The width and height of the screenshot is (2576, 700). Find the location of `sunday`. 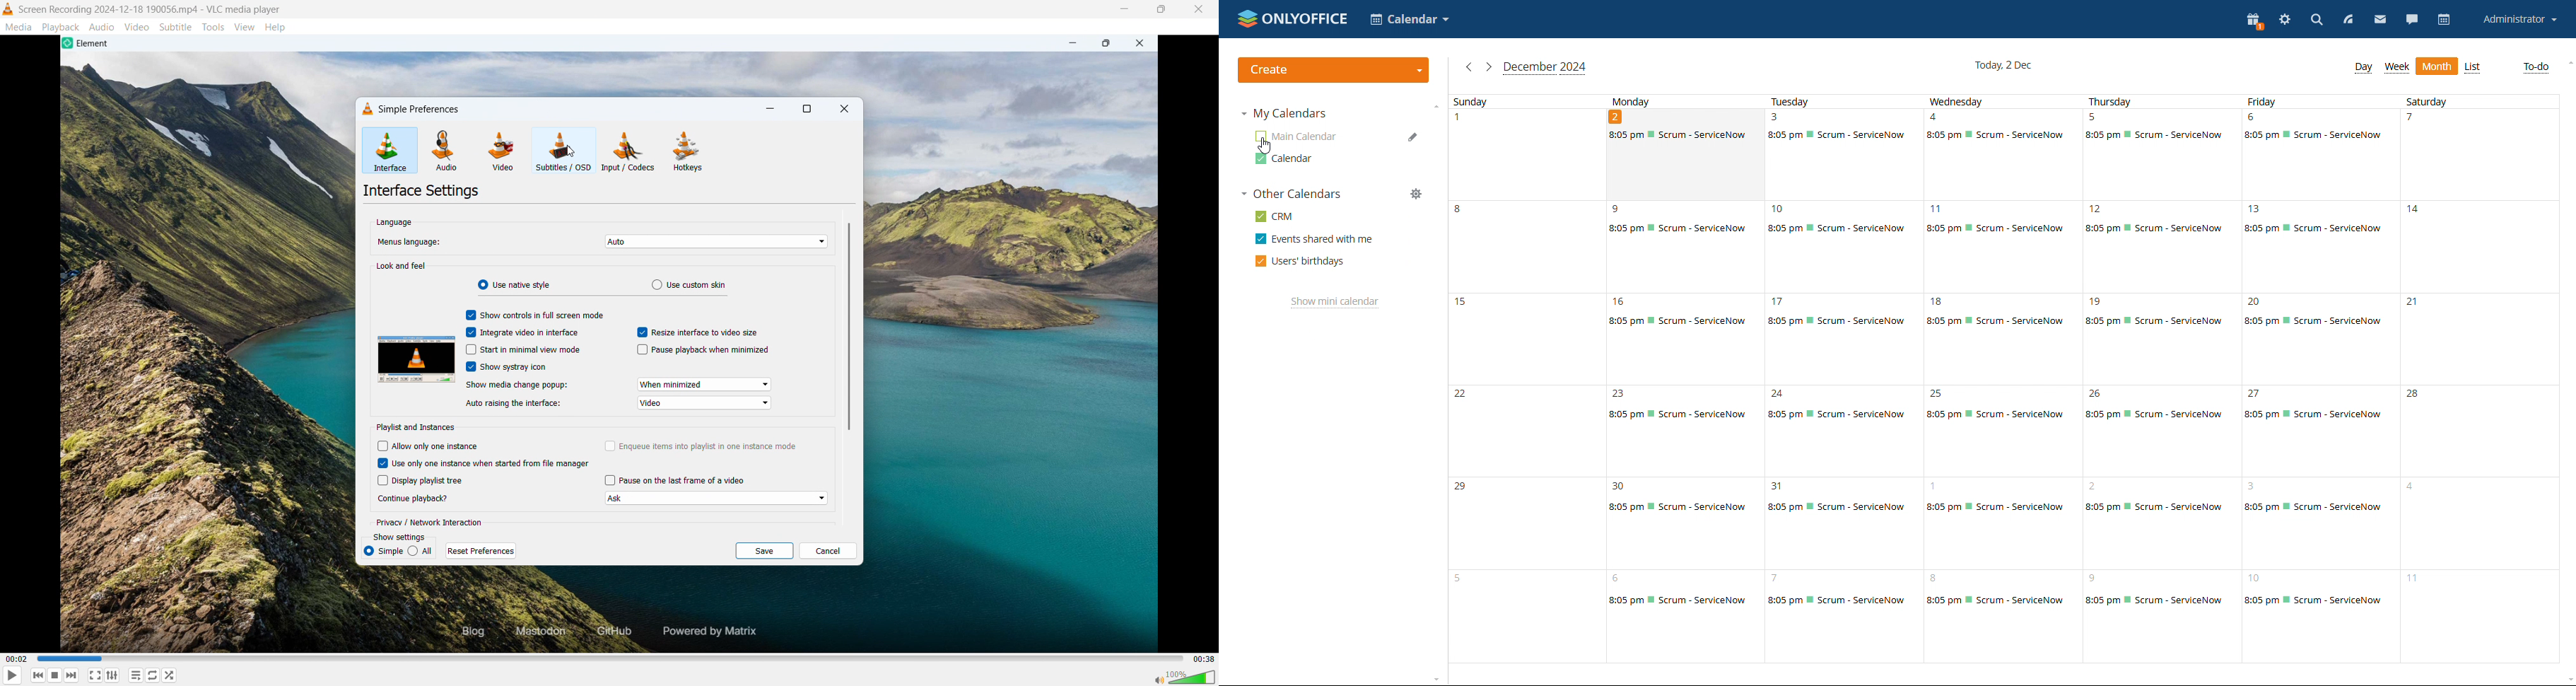

sunday is located at coordinates (1527, 379).